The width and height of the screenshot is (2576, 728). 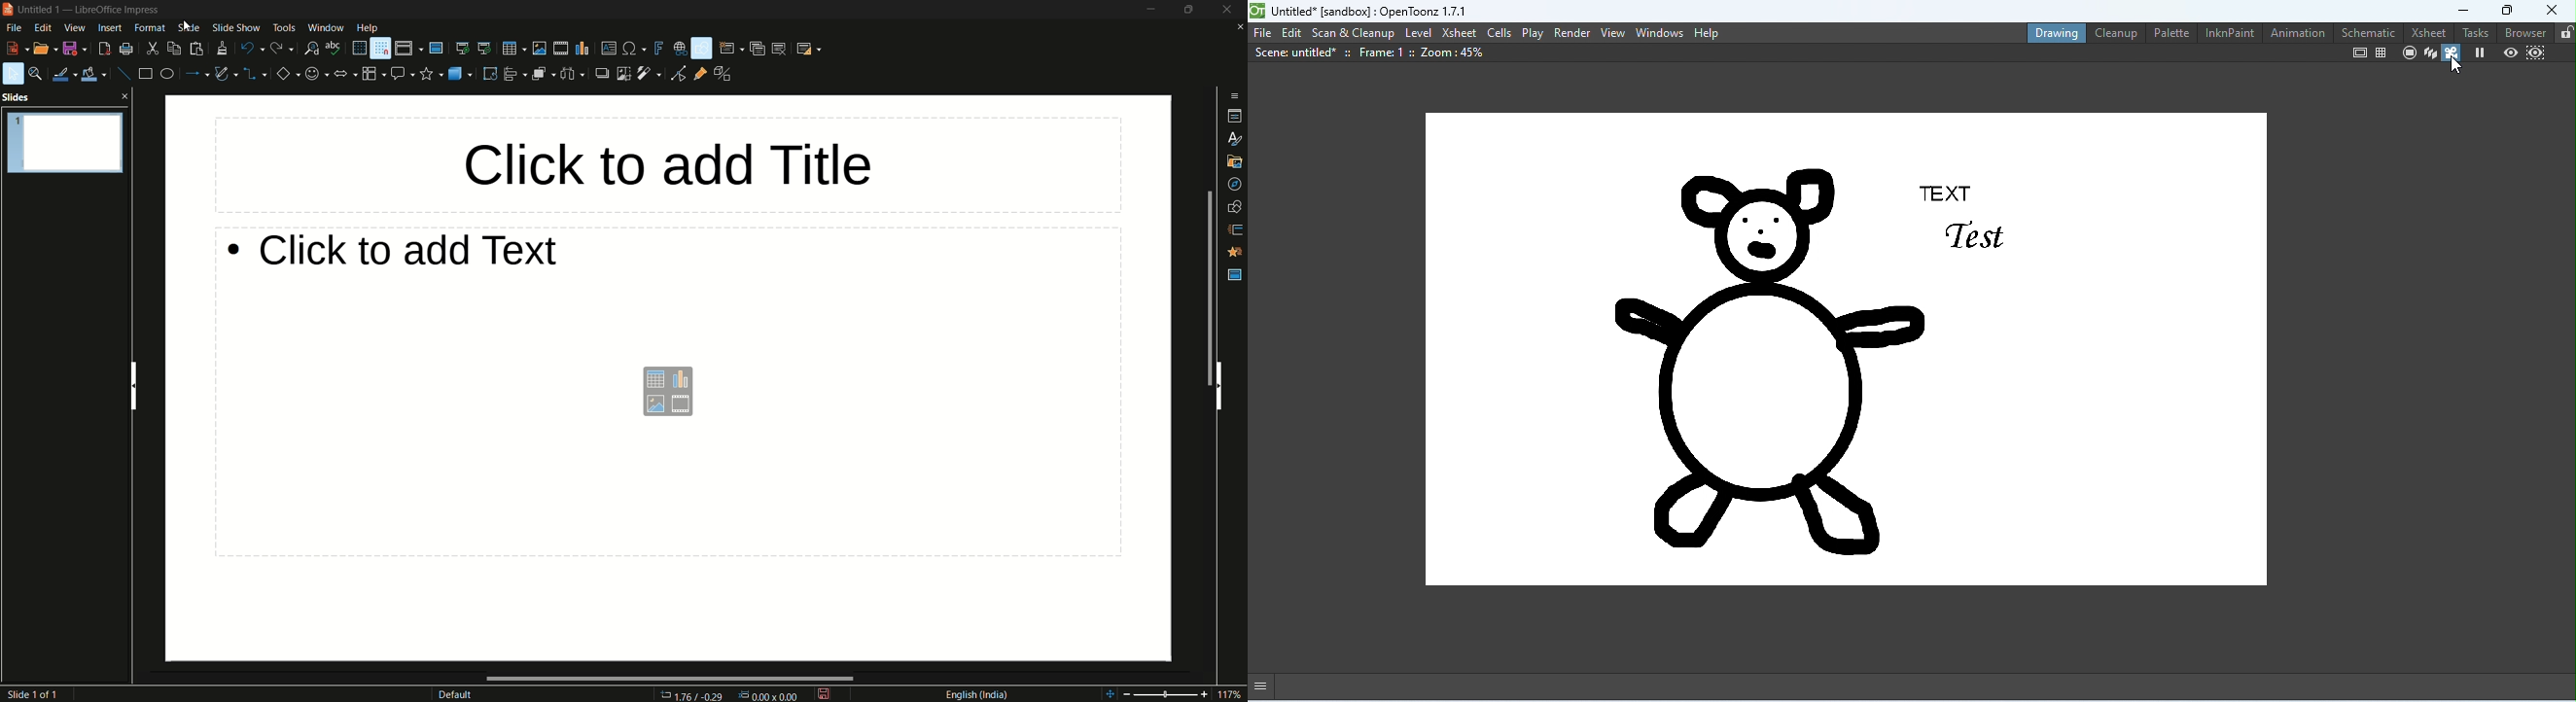 I want to click on click to add title, so click(x=673, y=161).